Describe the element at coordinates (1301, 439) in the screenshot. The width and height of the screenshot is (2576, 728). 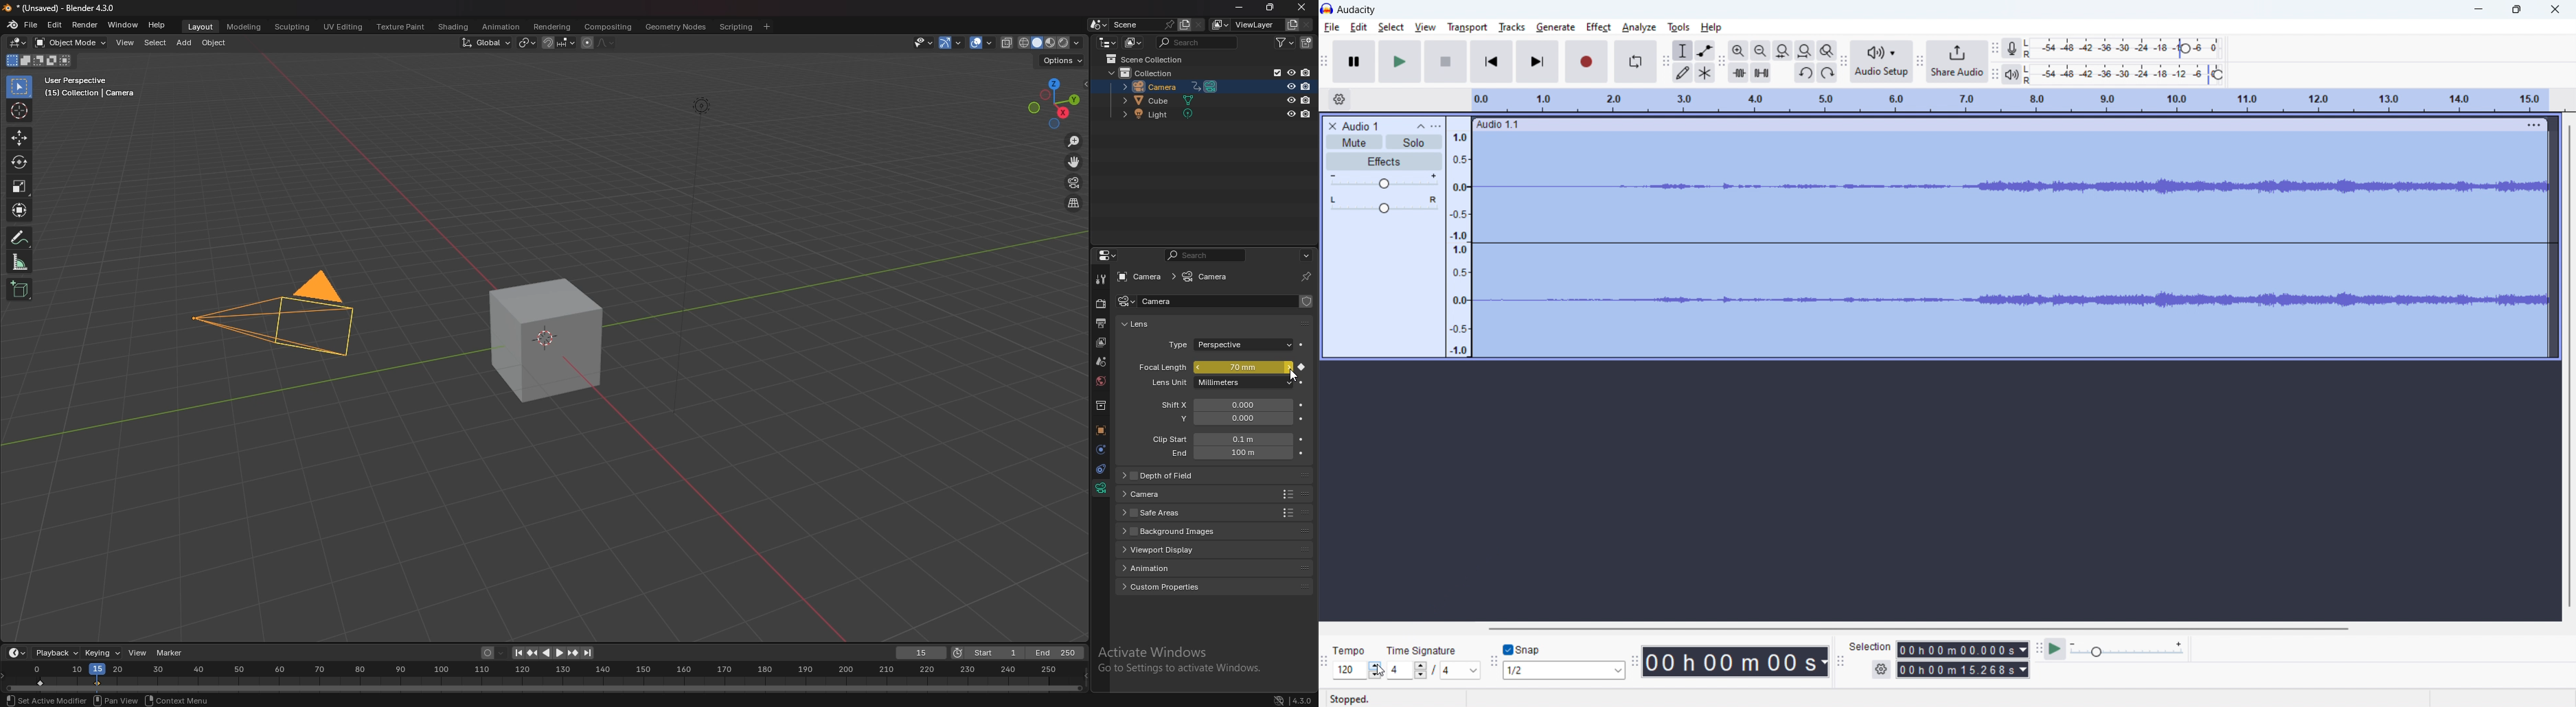
I see `animate property` at that location.